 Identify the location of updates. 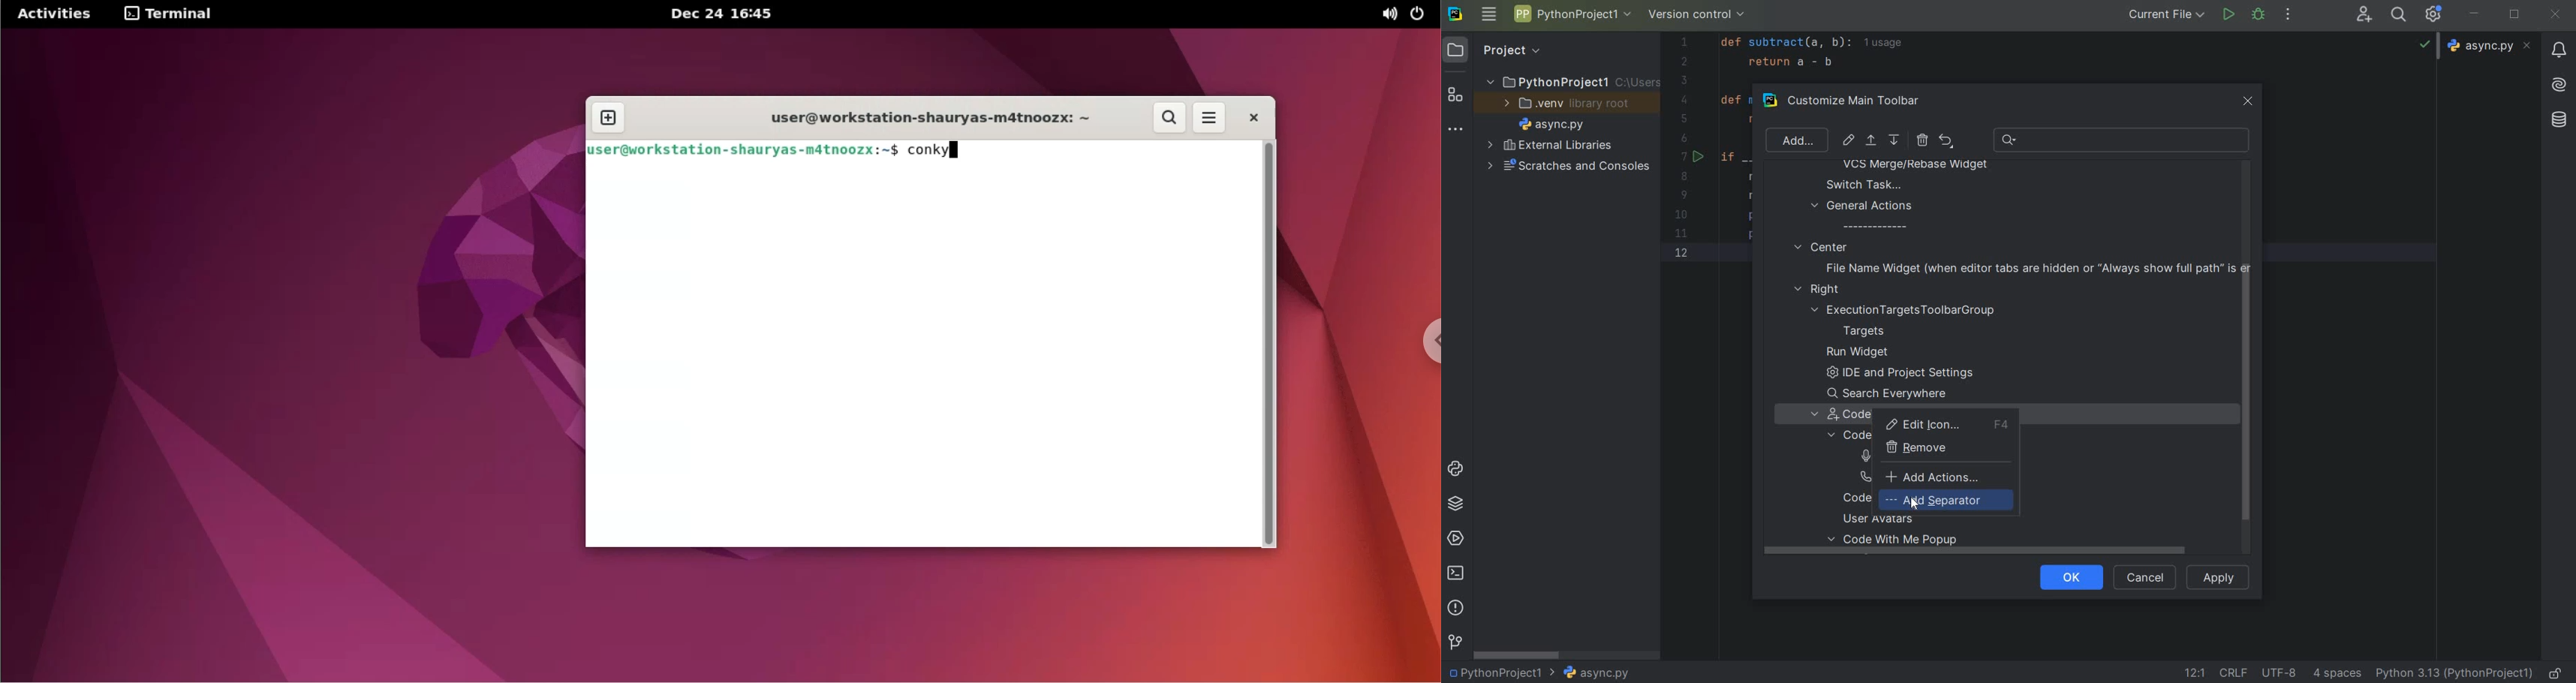
(2559, 49).